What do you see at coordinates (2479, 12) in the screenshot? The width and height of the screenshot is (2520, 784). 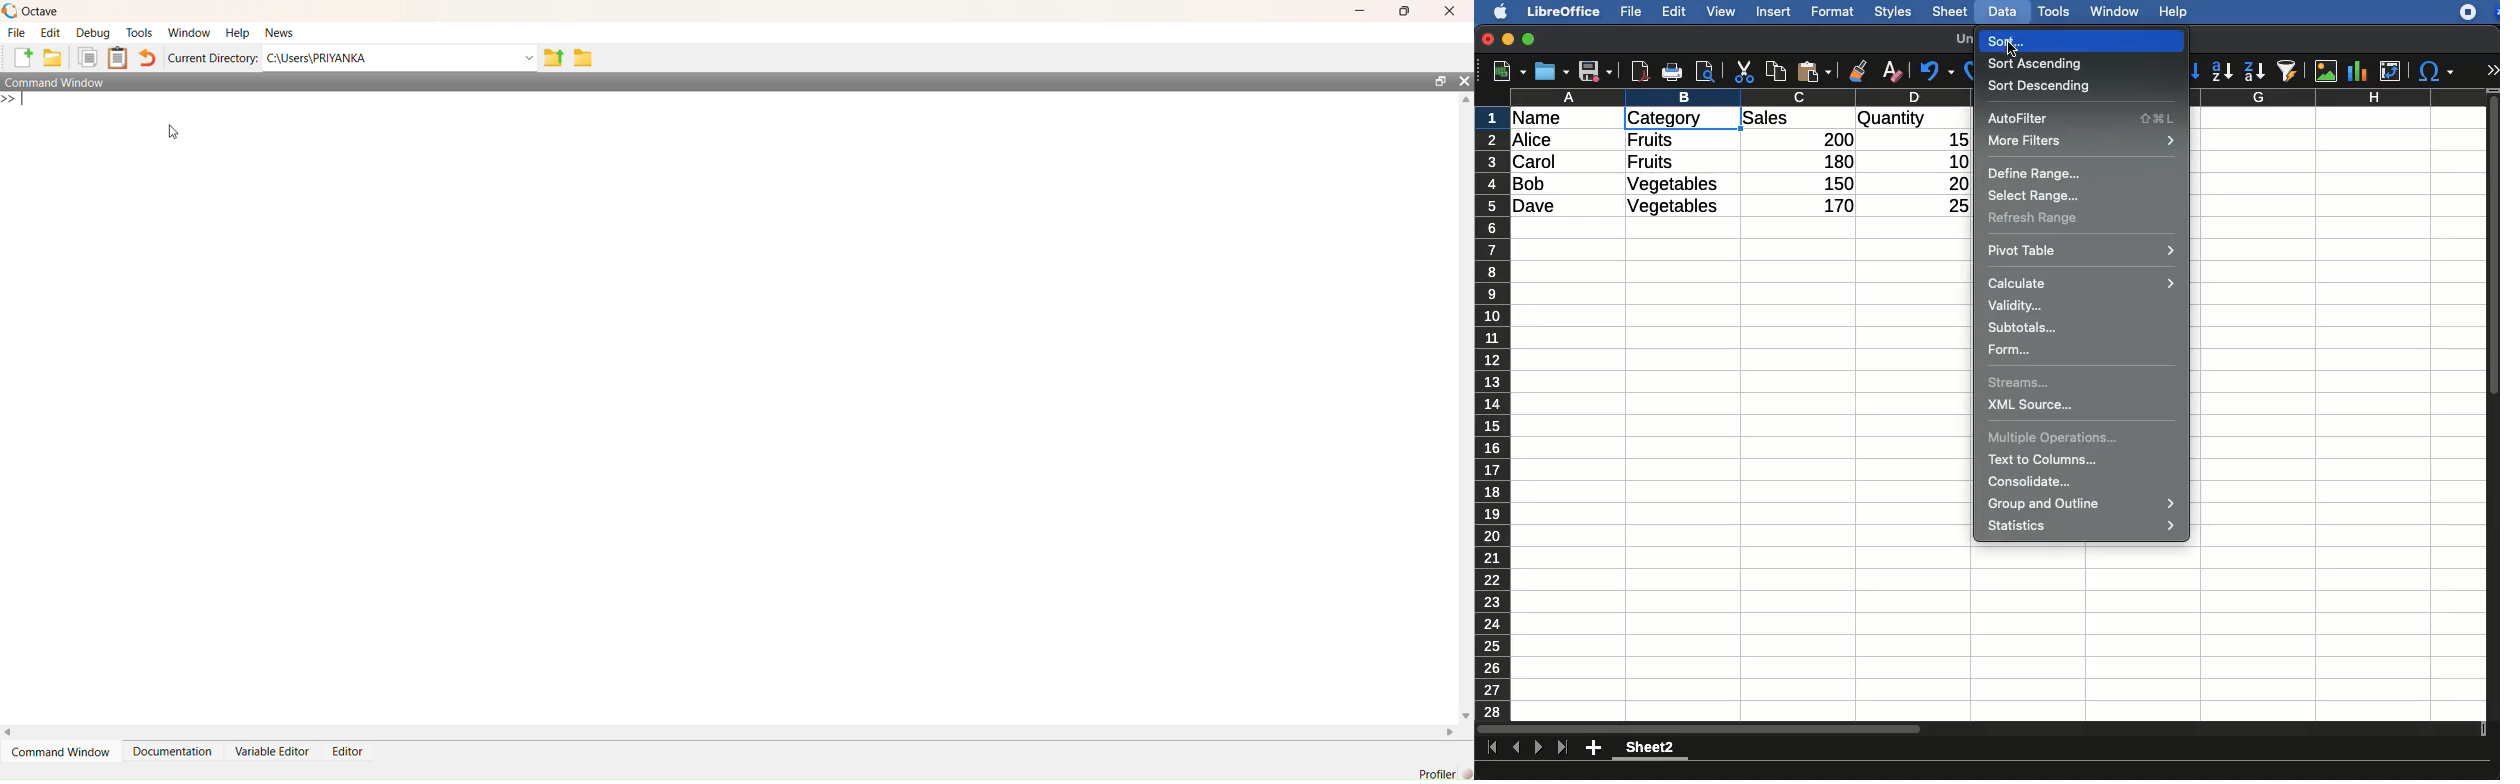 I see `extensions` at bounding box center [2479, 12].